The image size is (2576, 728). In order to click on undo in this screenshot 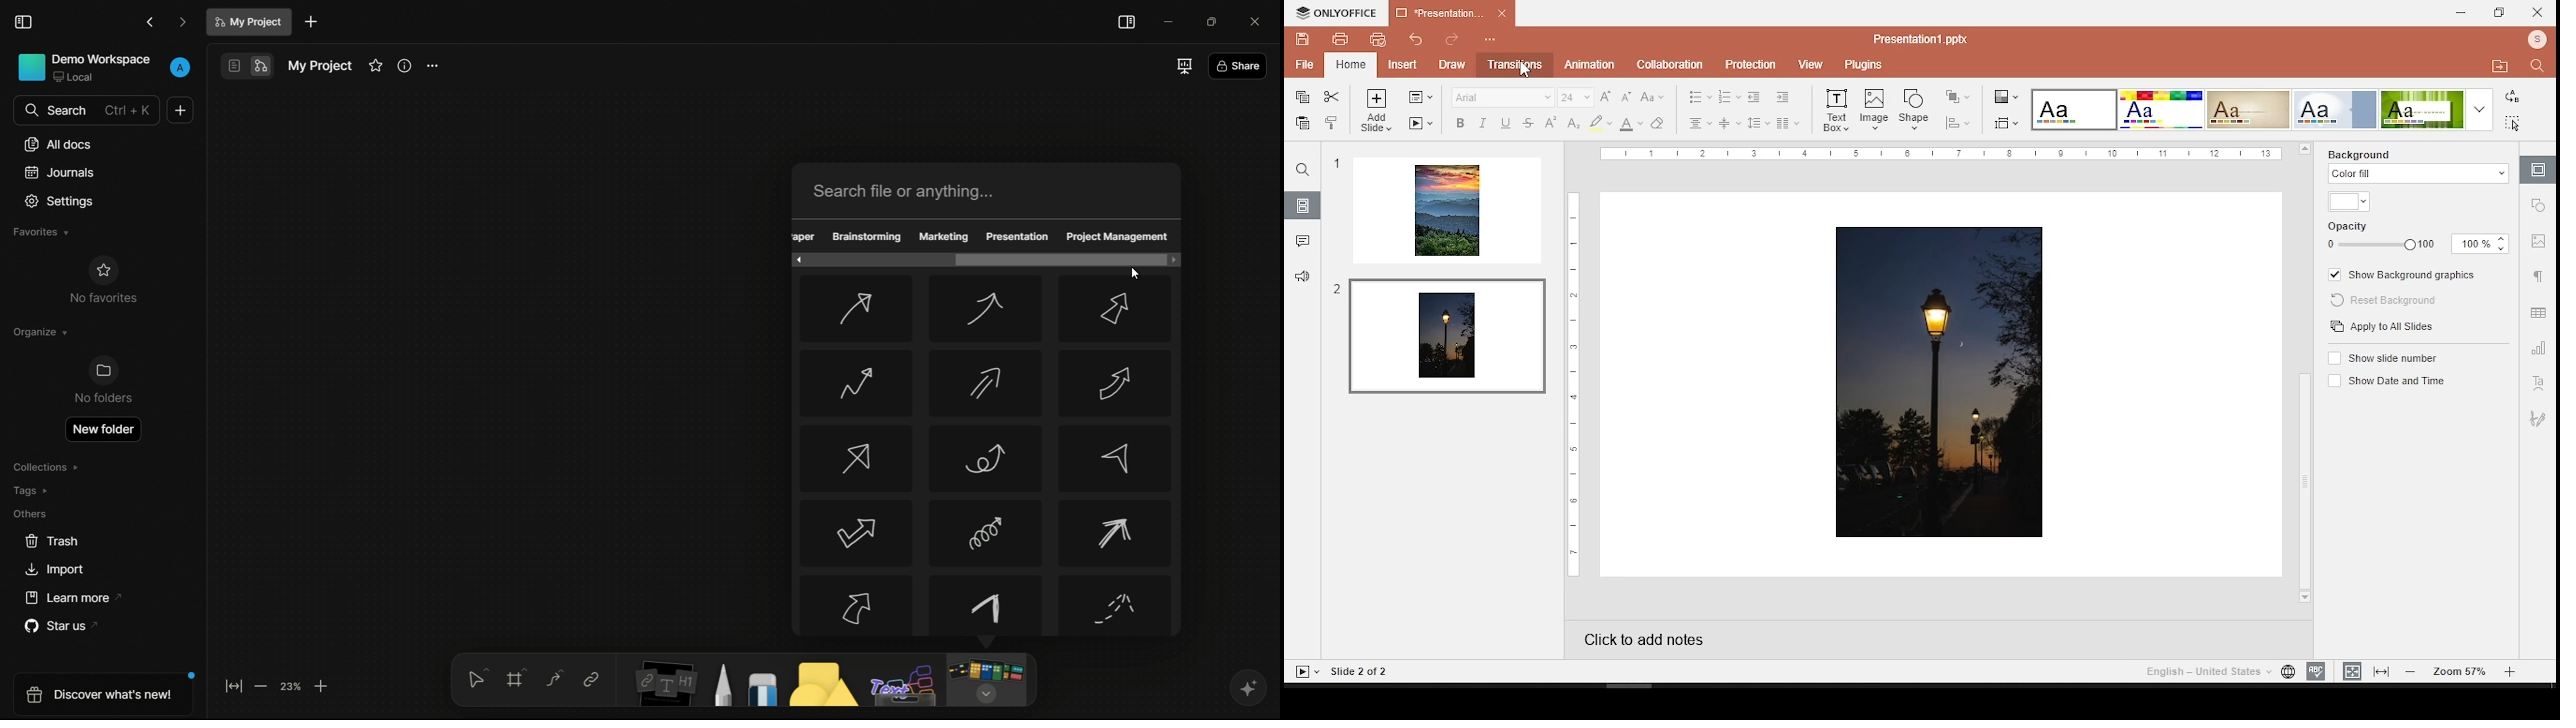, I will do `click(1412, 40)`.